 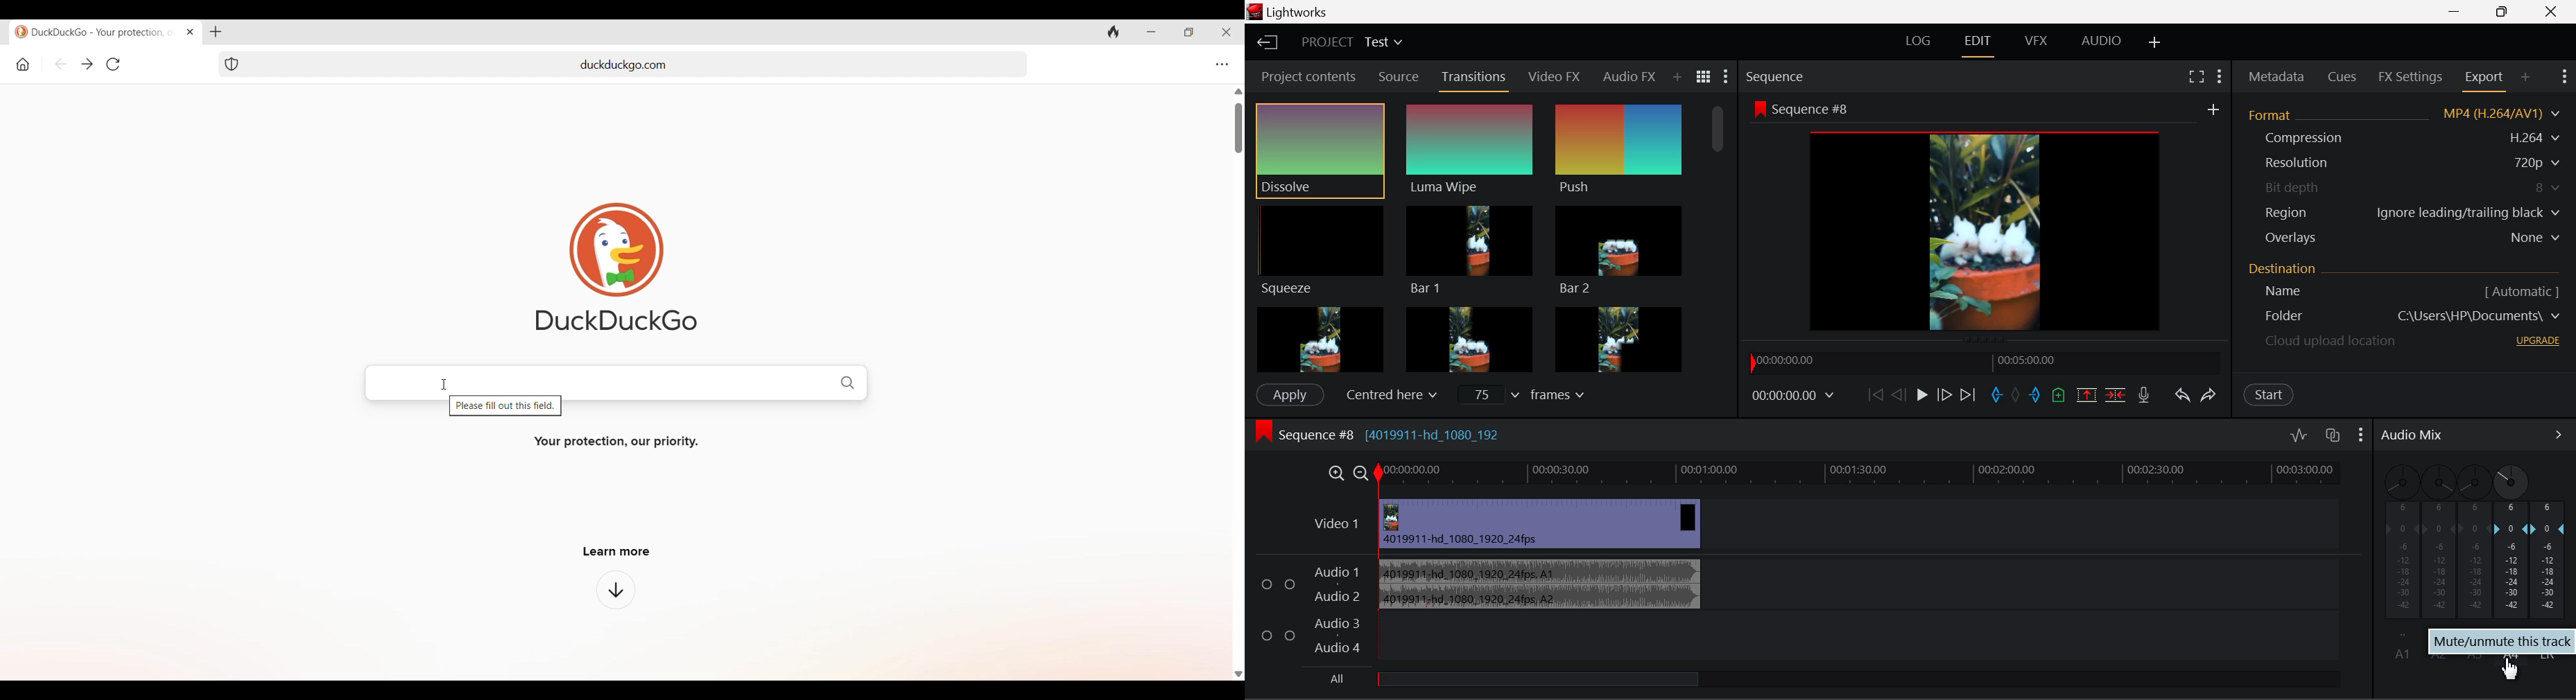 I want to click on Close, so click(x=2552, y=12).